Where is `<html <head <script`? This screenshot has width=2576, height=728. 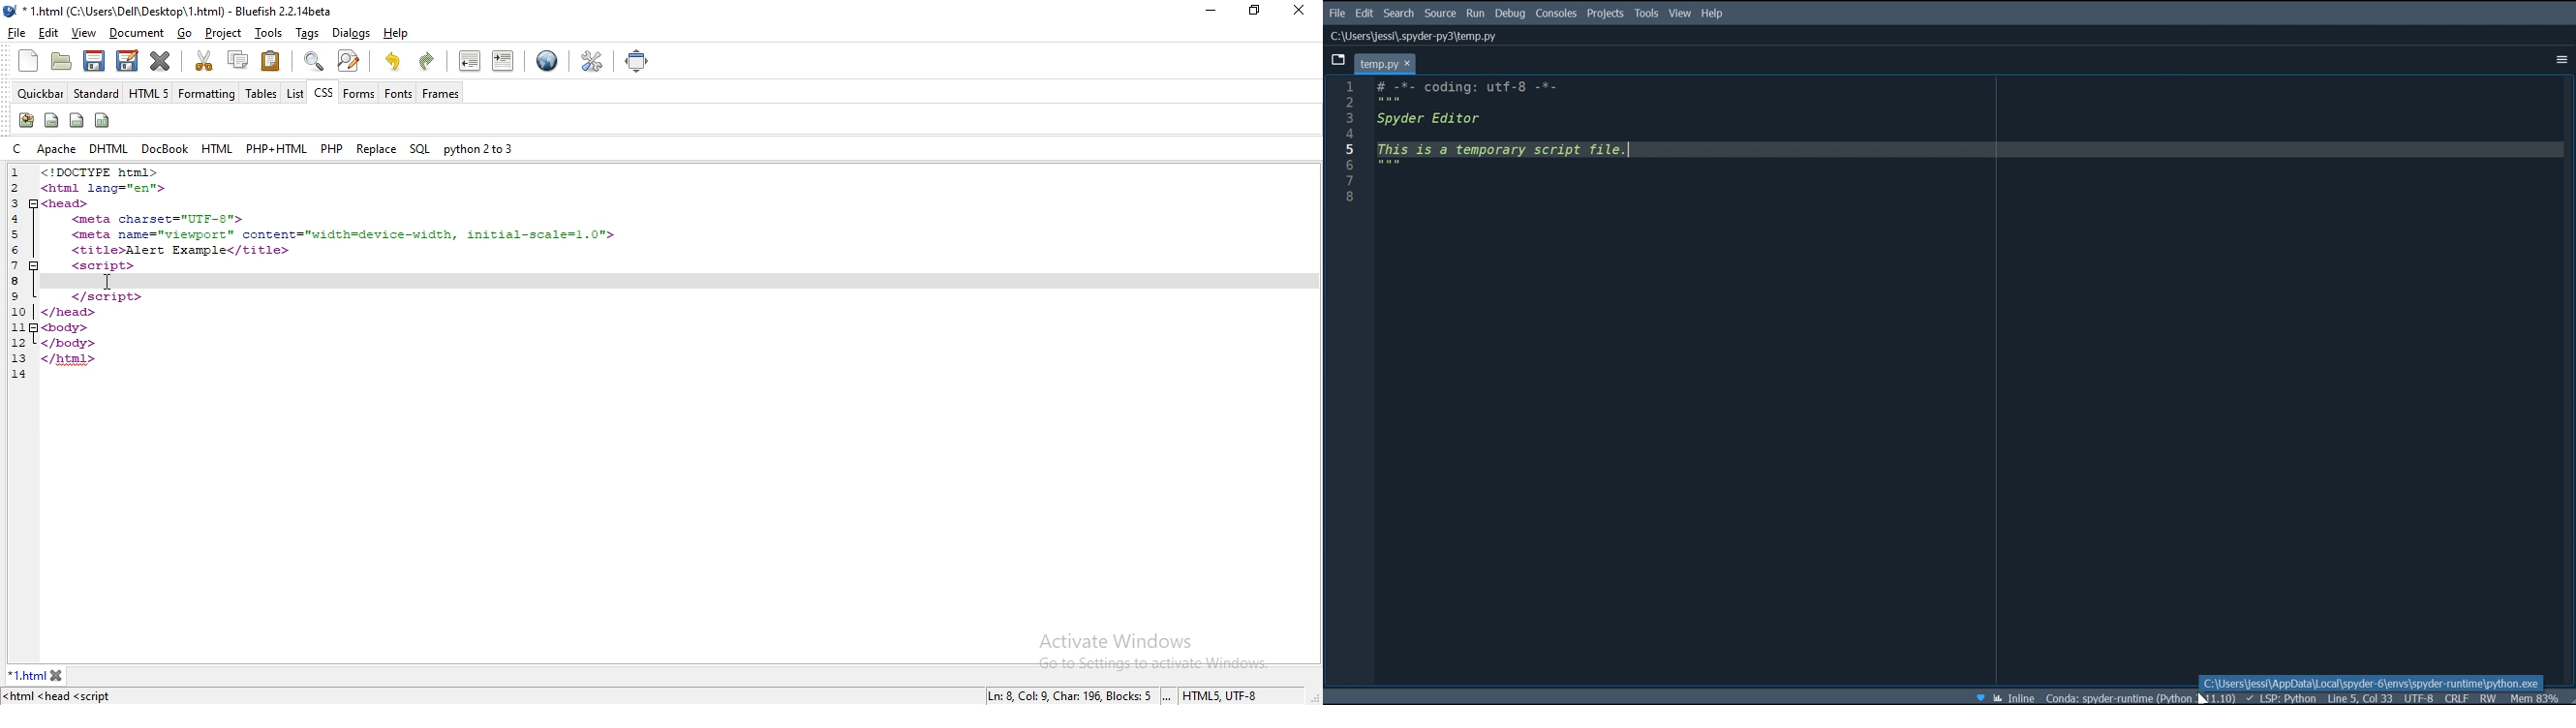
<html <head <script is located at coordinates (62, 696).